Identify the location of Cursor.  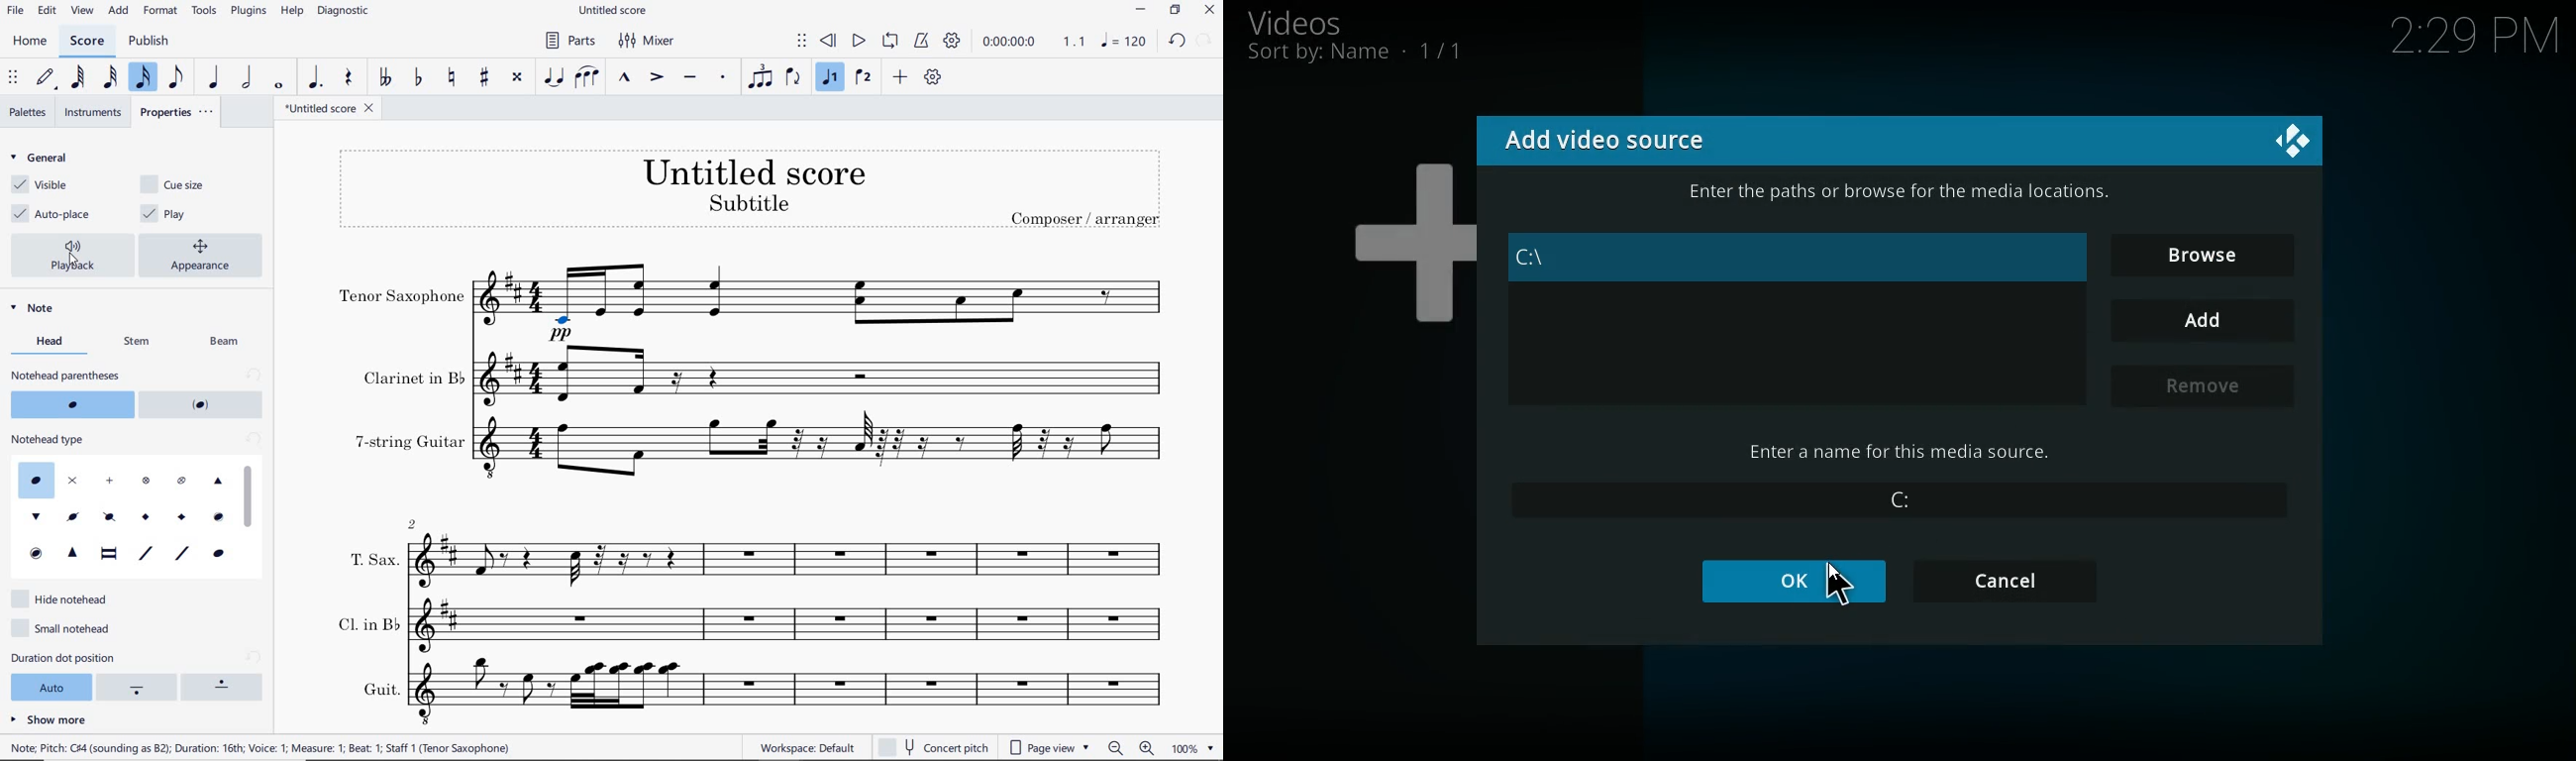
(1838, 581).